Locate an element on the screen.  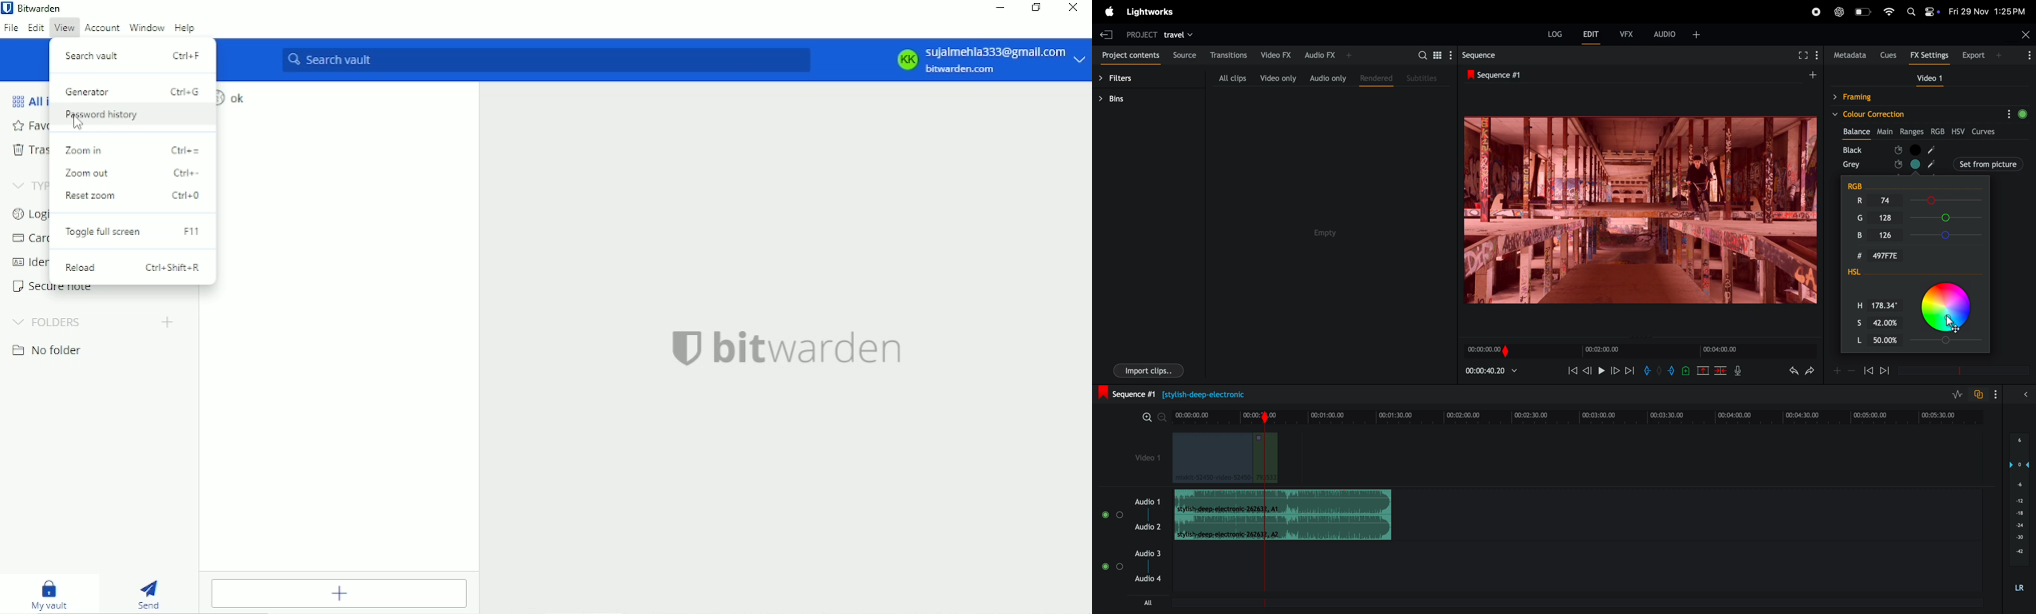
Zoom in is located at coordinates (134, 150).